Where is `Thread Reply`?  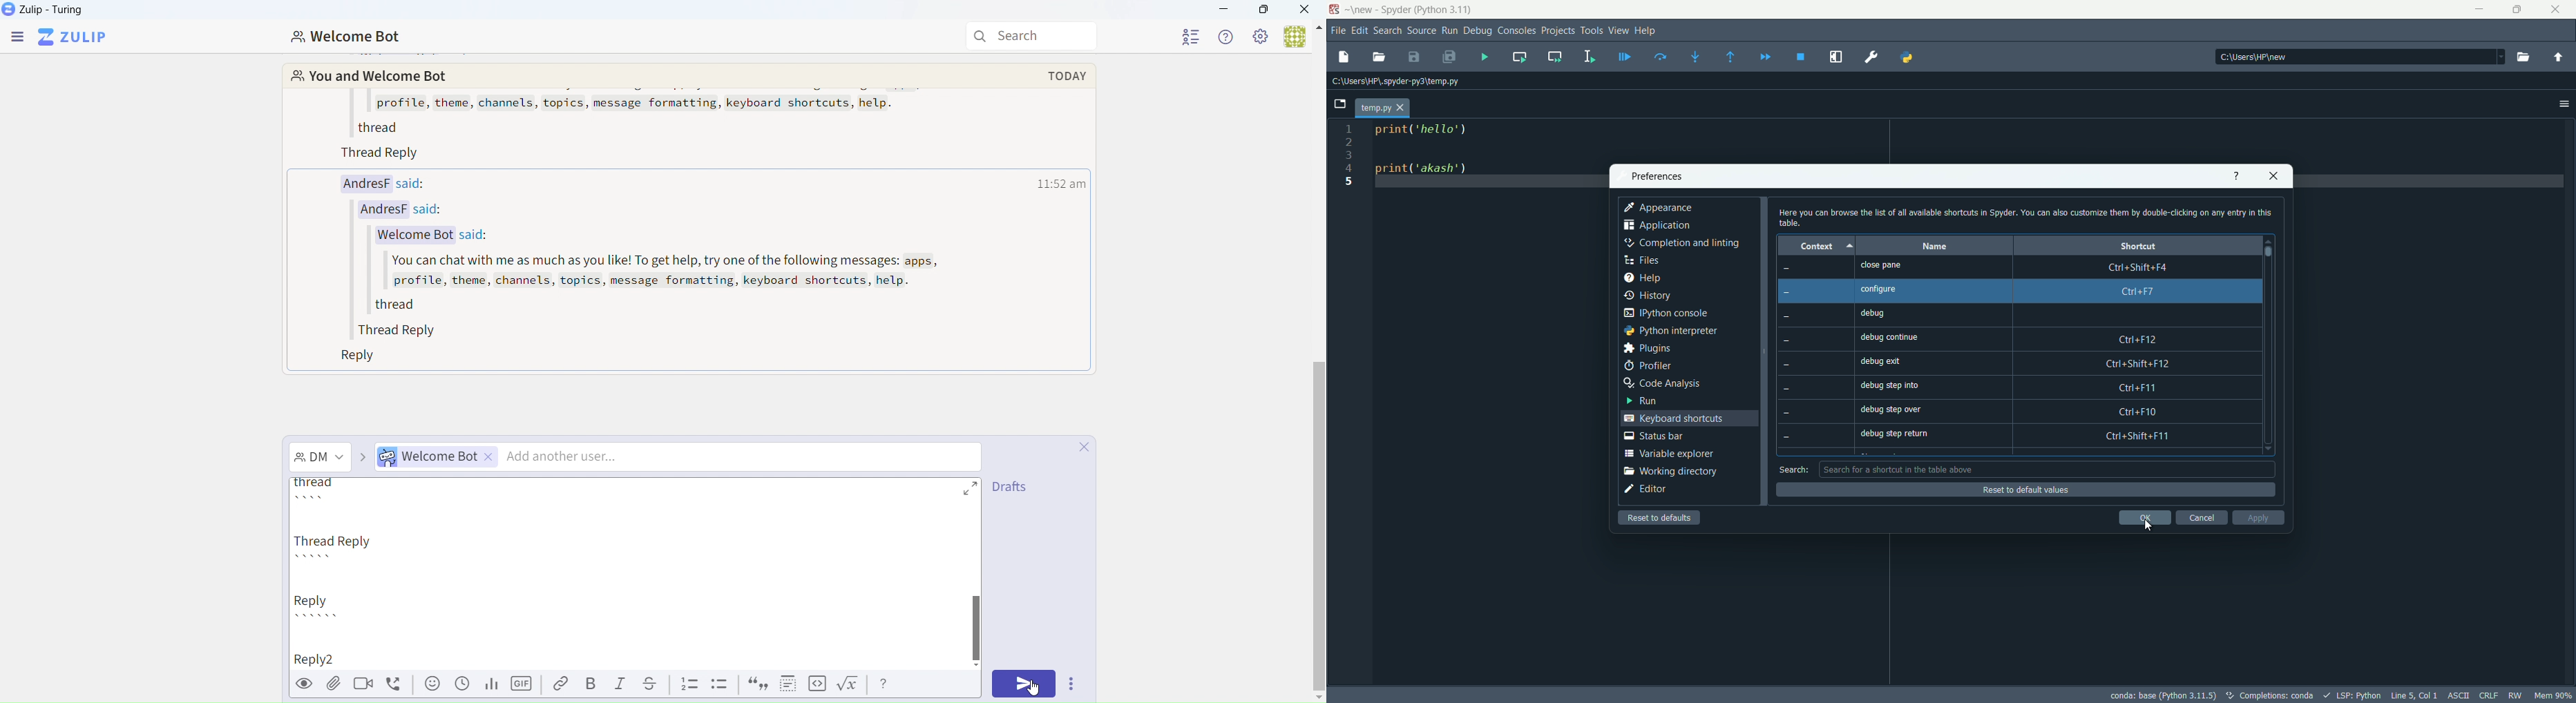 Thread Reply is located at coordinates (390, 330).